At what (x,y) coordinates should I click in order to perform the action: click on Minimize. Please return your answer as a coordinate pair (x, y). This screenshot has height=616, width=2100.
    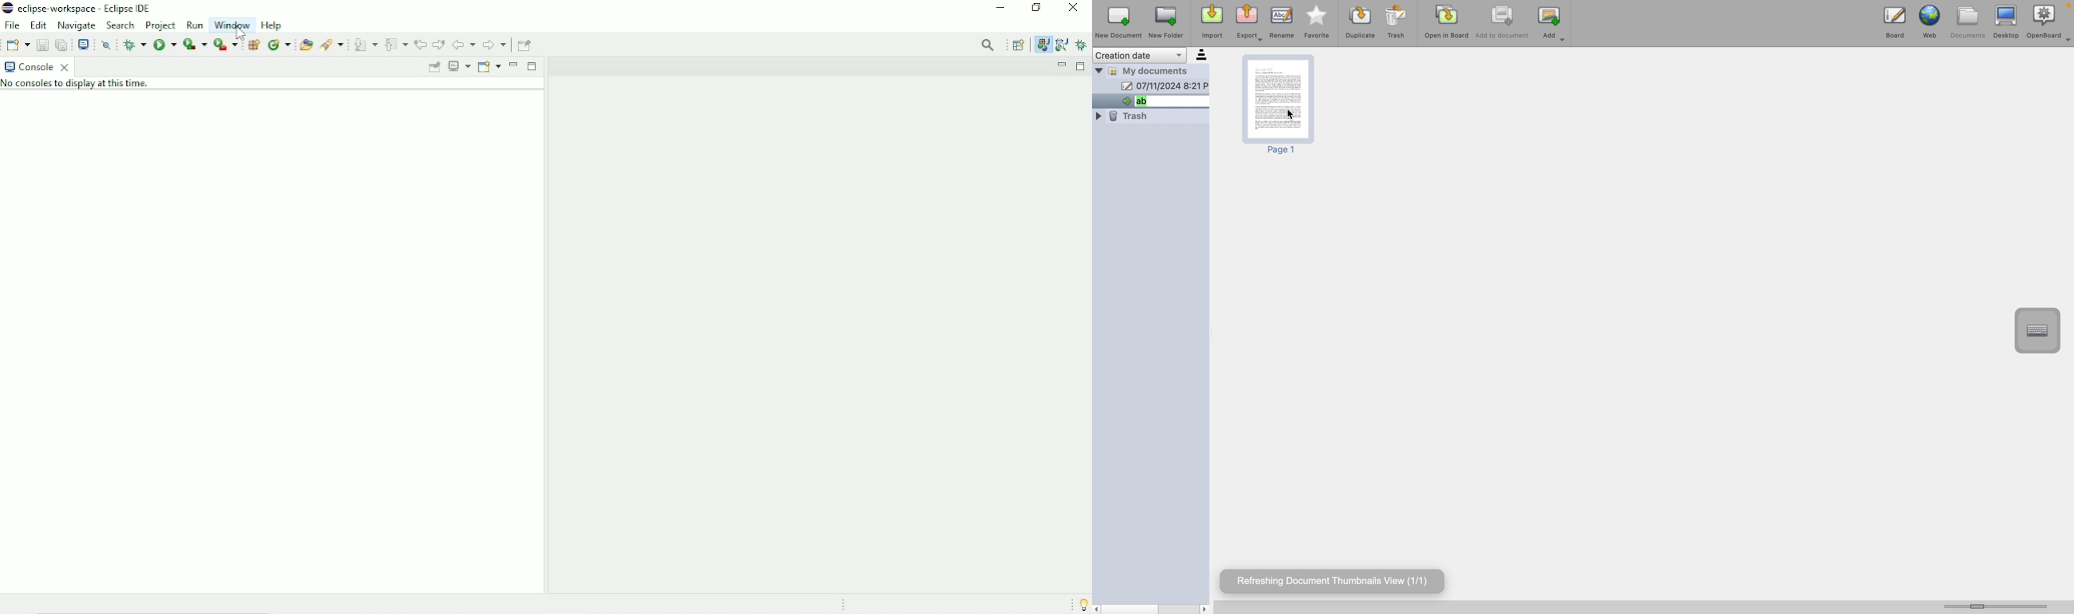
    Looking at the image, I should click on (1060, 66).